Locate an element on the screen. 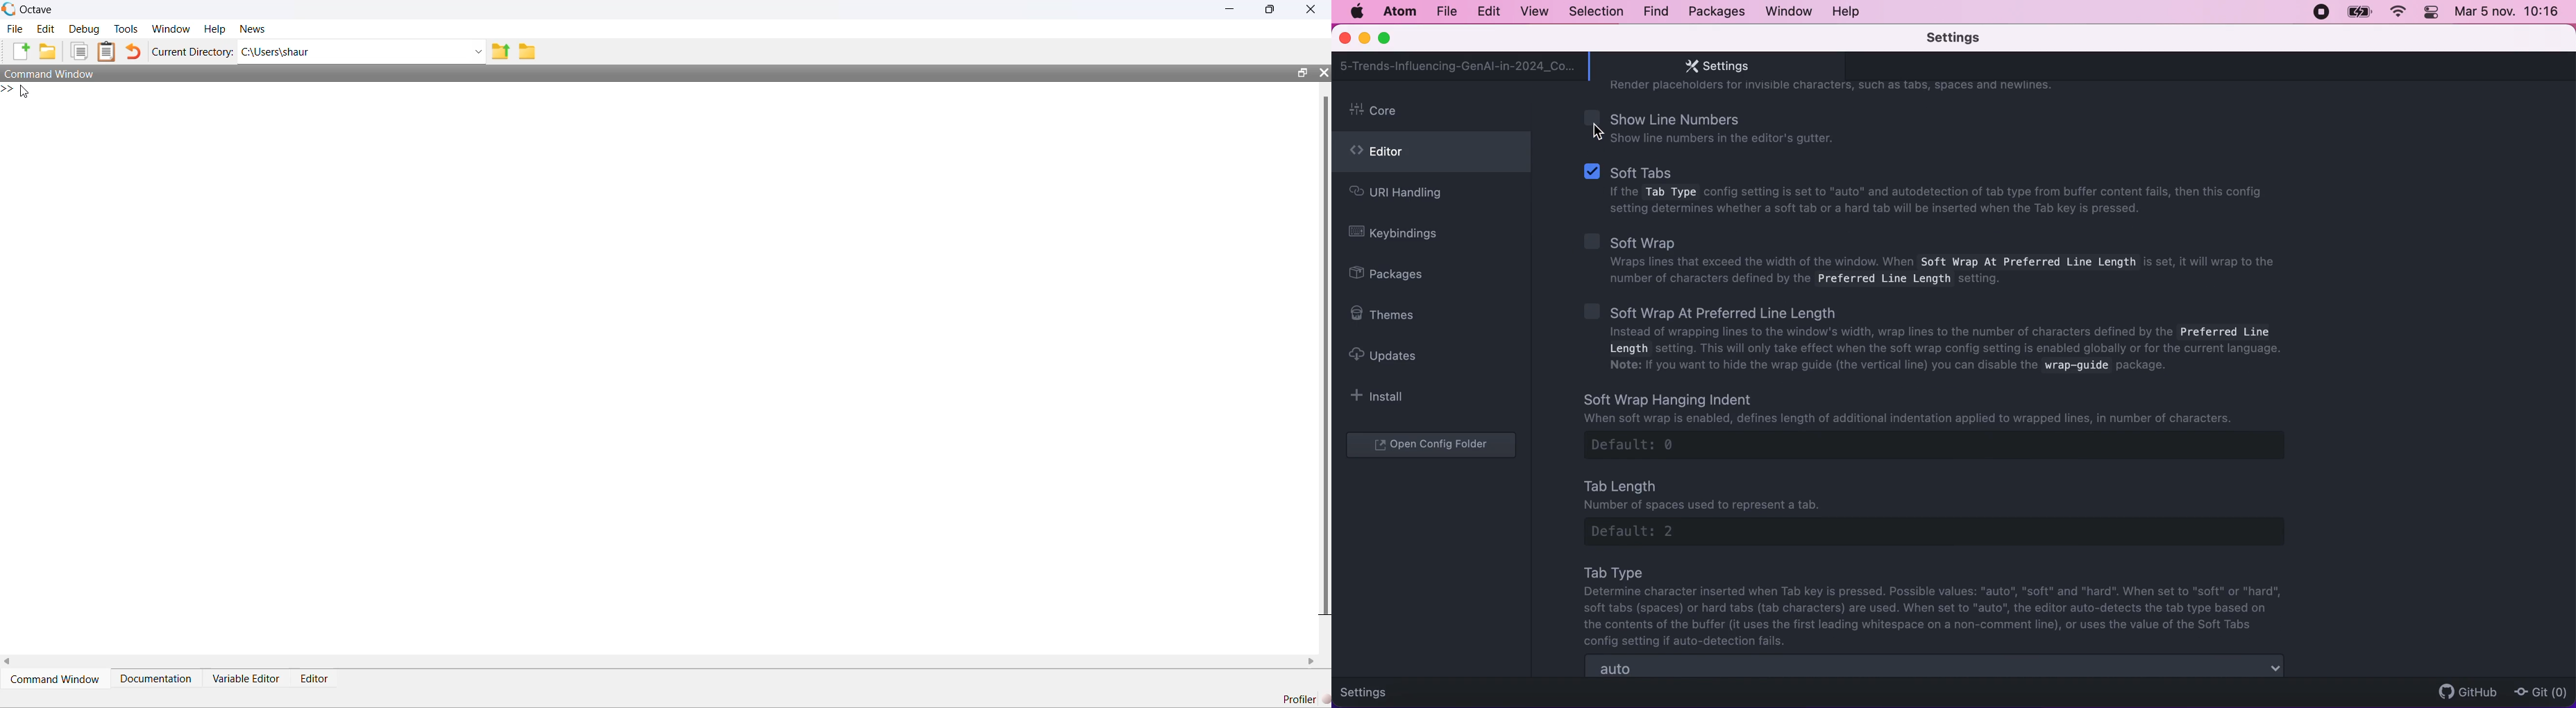 This screenshot has width=2576, height=728. Current Directory: is located at coordinates (192, 52).